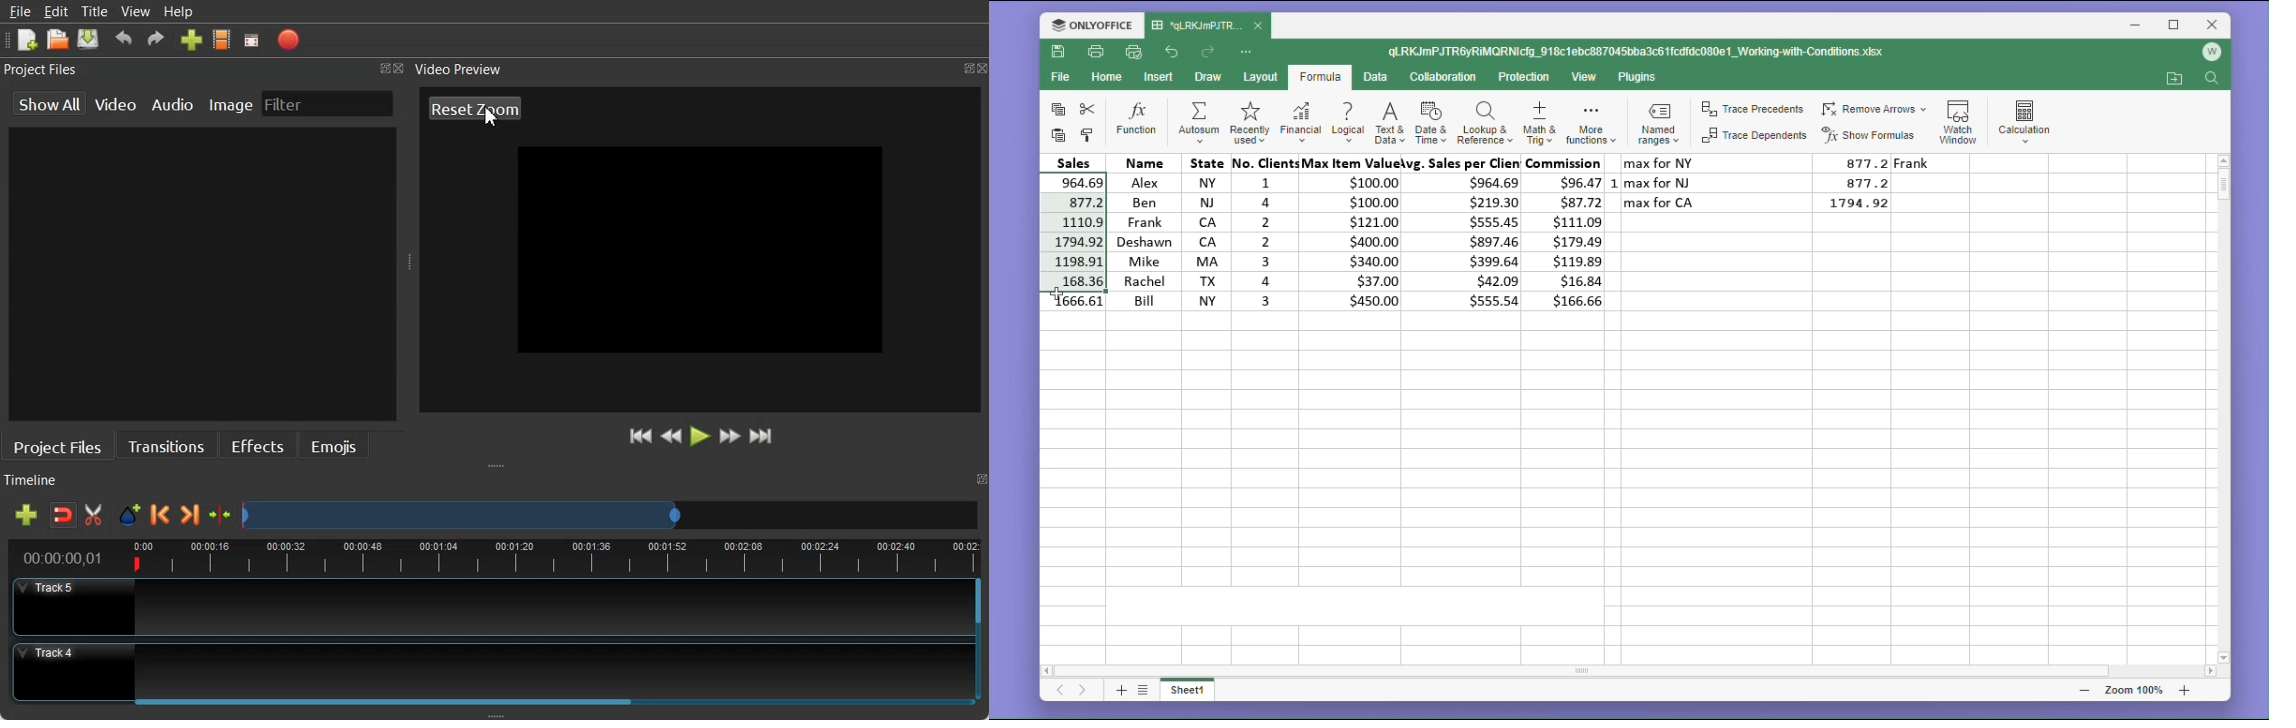  Describe the element at coordinates (2223, 160) in the screenshot. I see `scroll up` at that location.